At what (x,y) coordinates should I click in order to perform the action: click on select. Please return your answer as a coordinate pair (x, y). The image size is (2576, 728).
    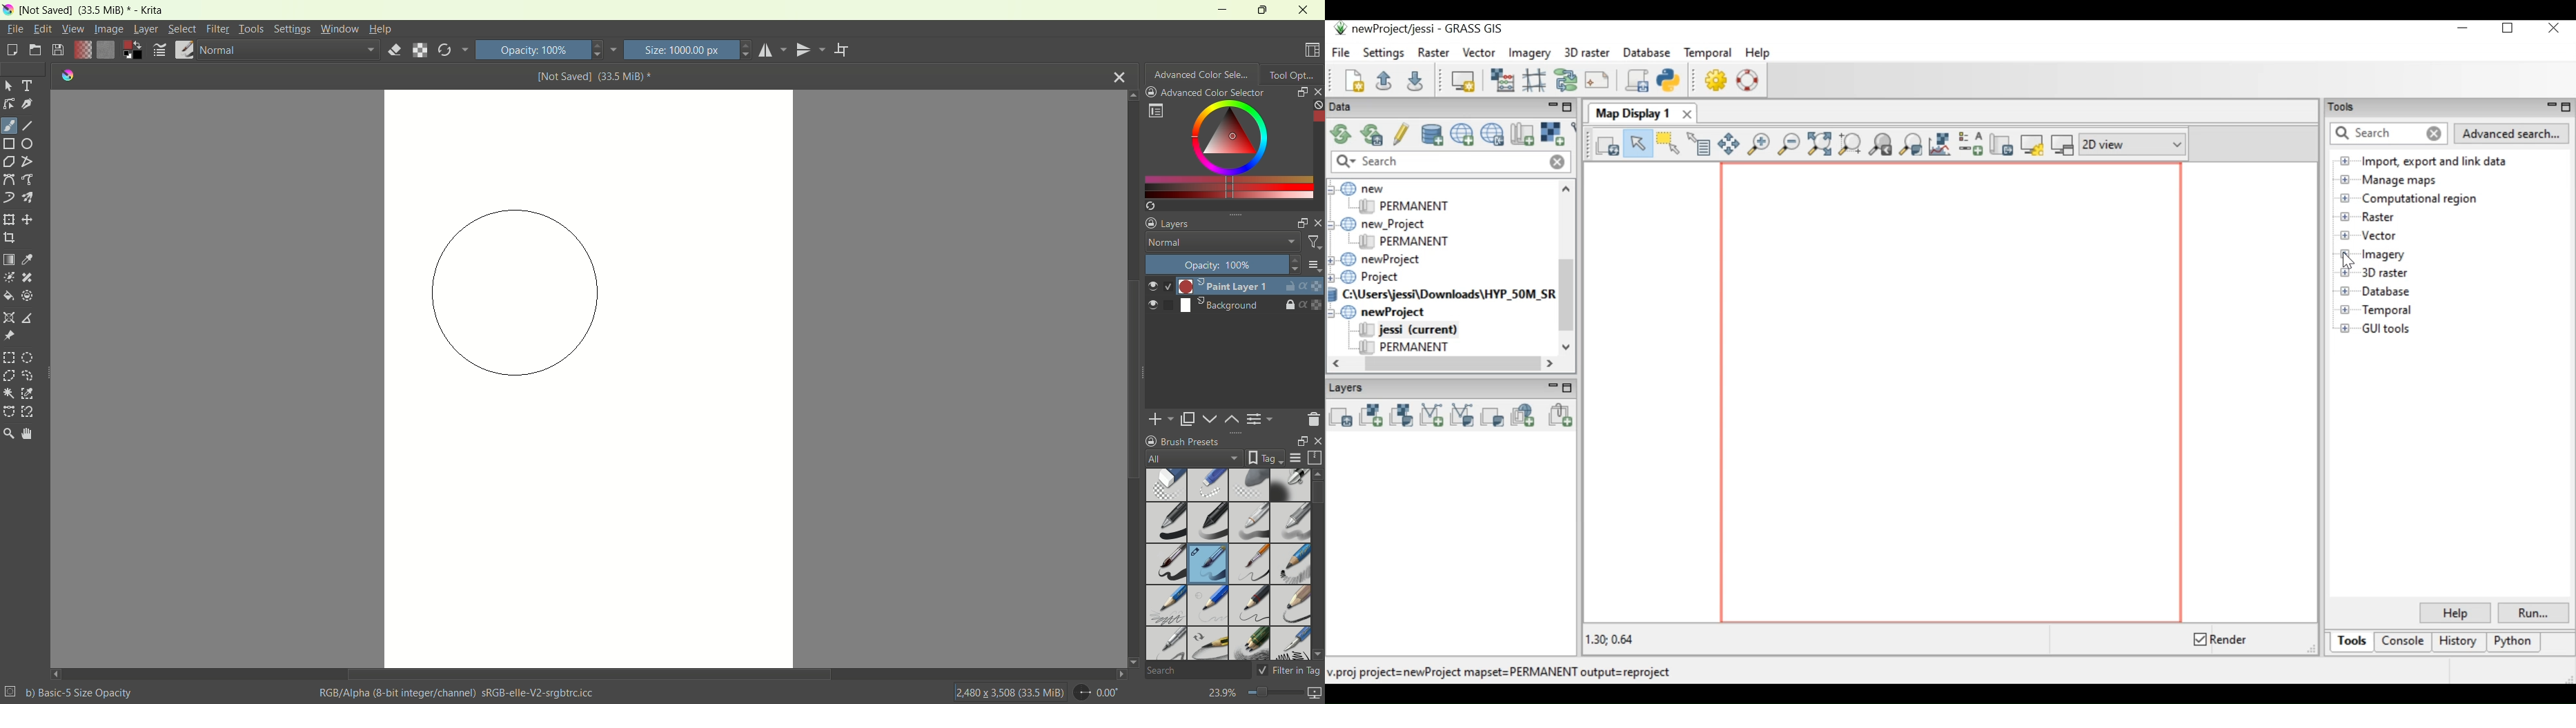
    Looking at the image, I should click on (180, 28).